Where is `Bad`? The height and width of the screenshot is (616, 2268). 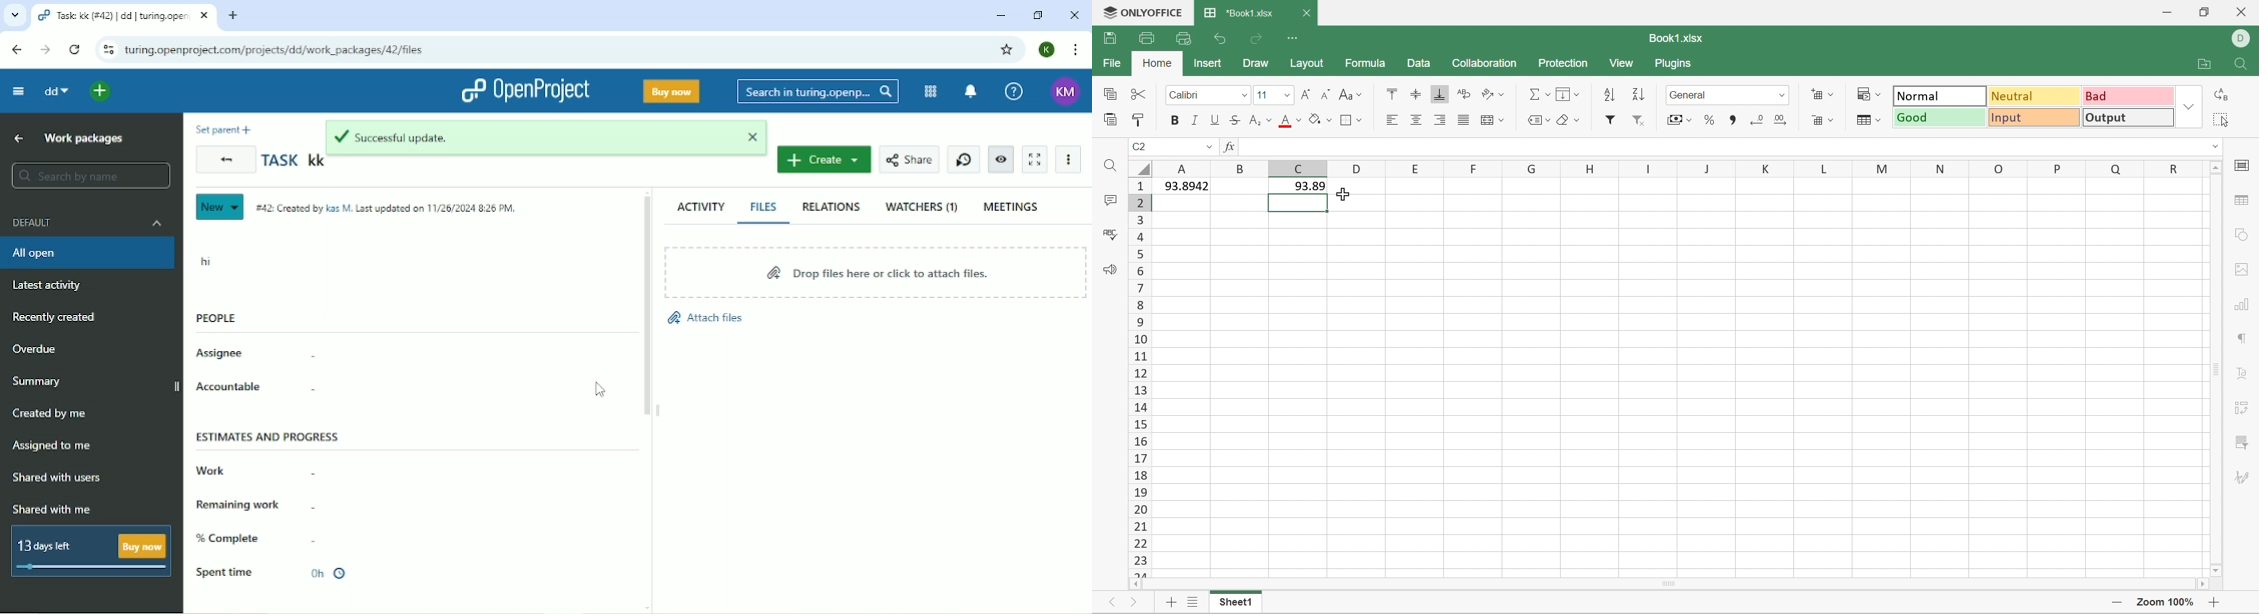
Bad is located at coordinates (2130, 95).